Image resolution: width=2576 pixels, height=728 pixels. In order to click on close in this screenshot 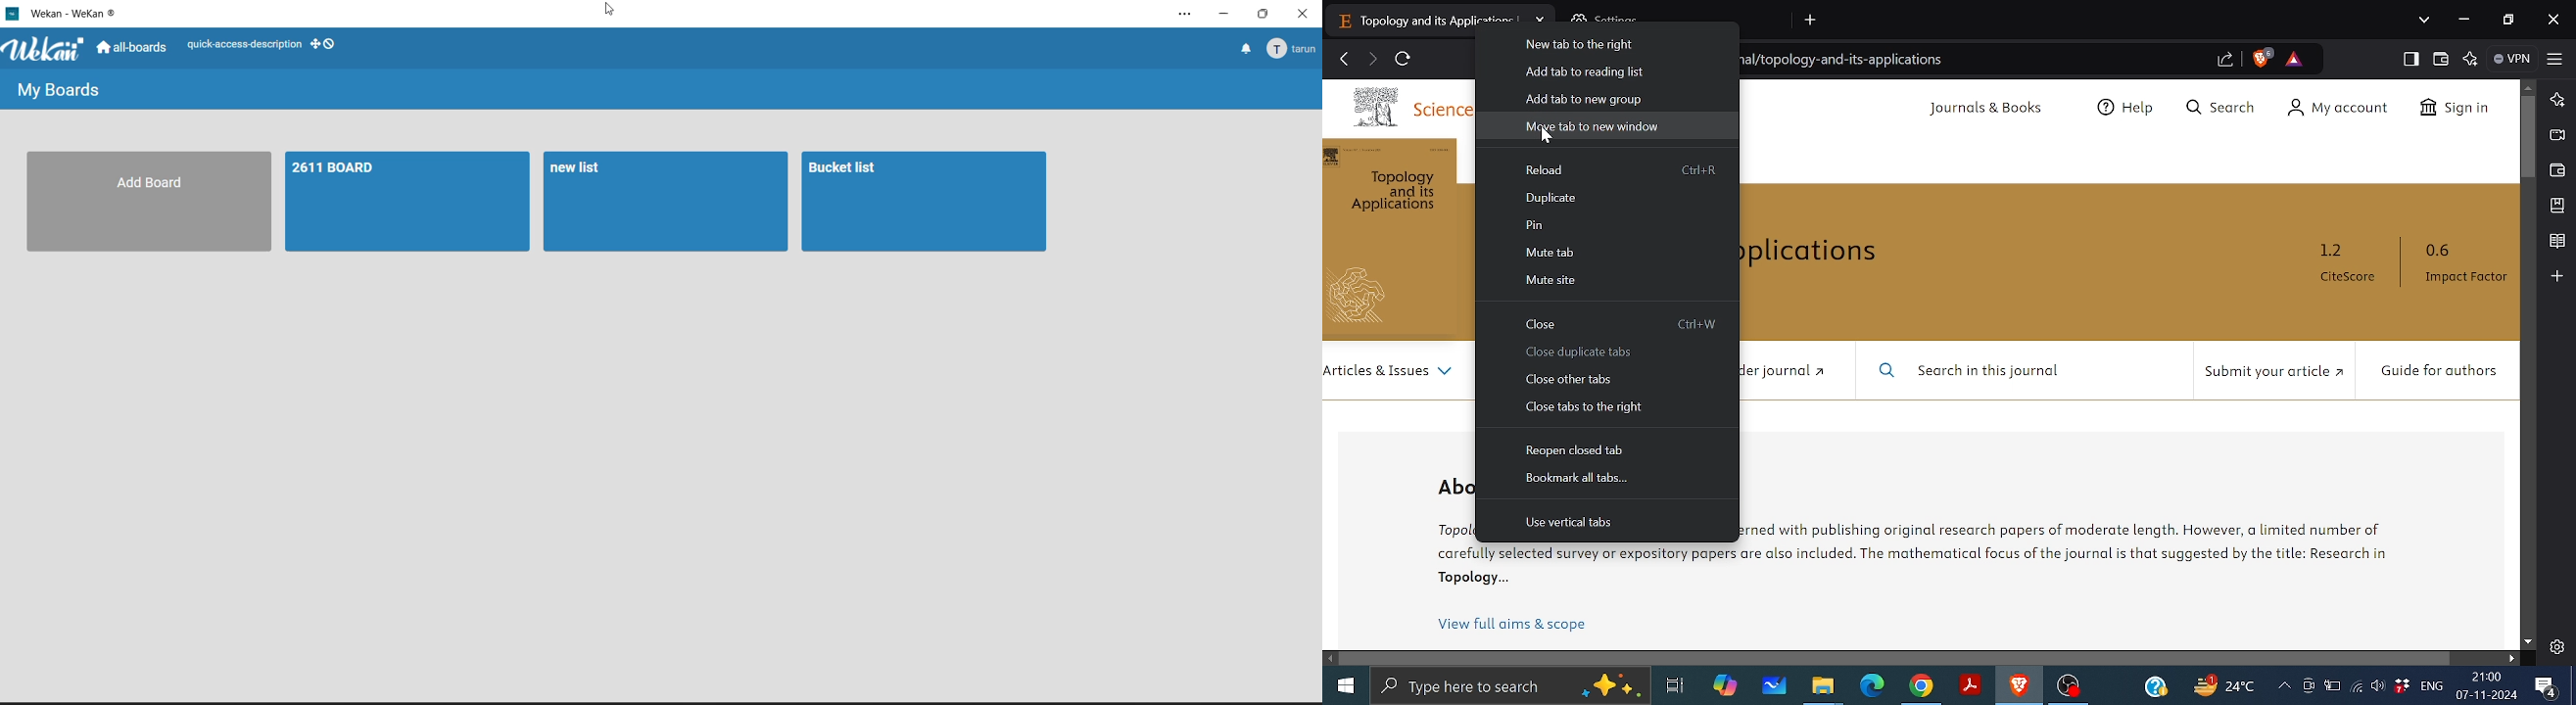, I will do `click(1306, 18)`.